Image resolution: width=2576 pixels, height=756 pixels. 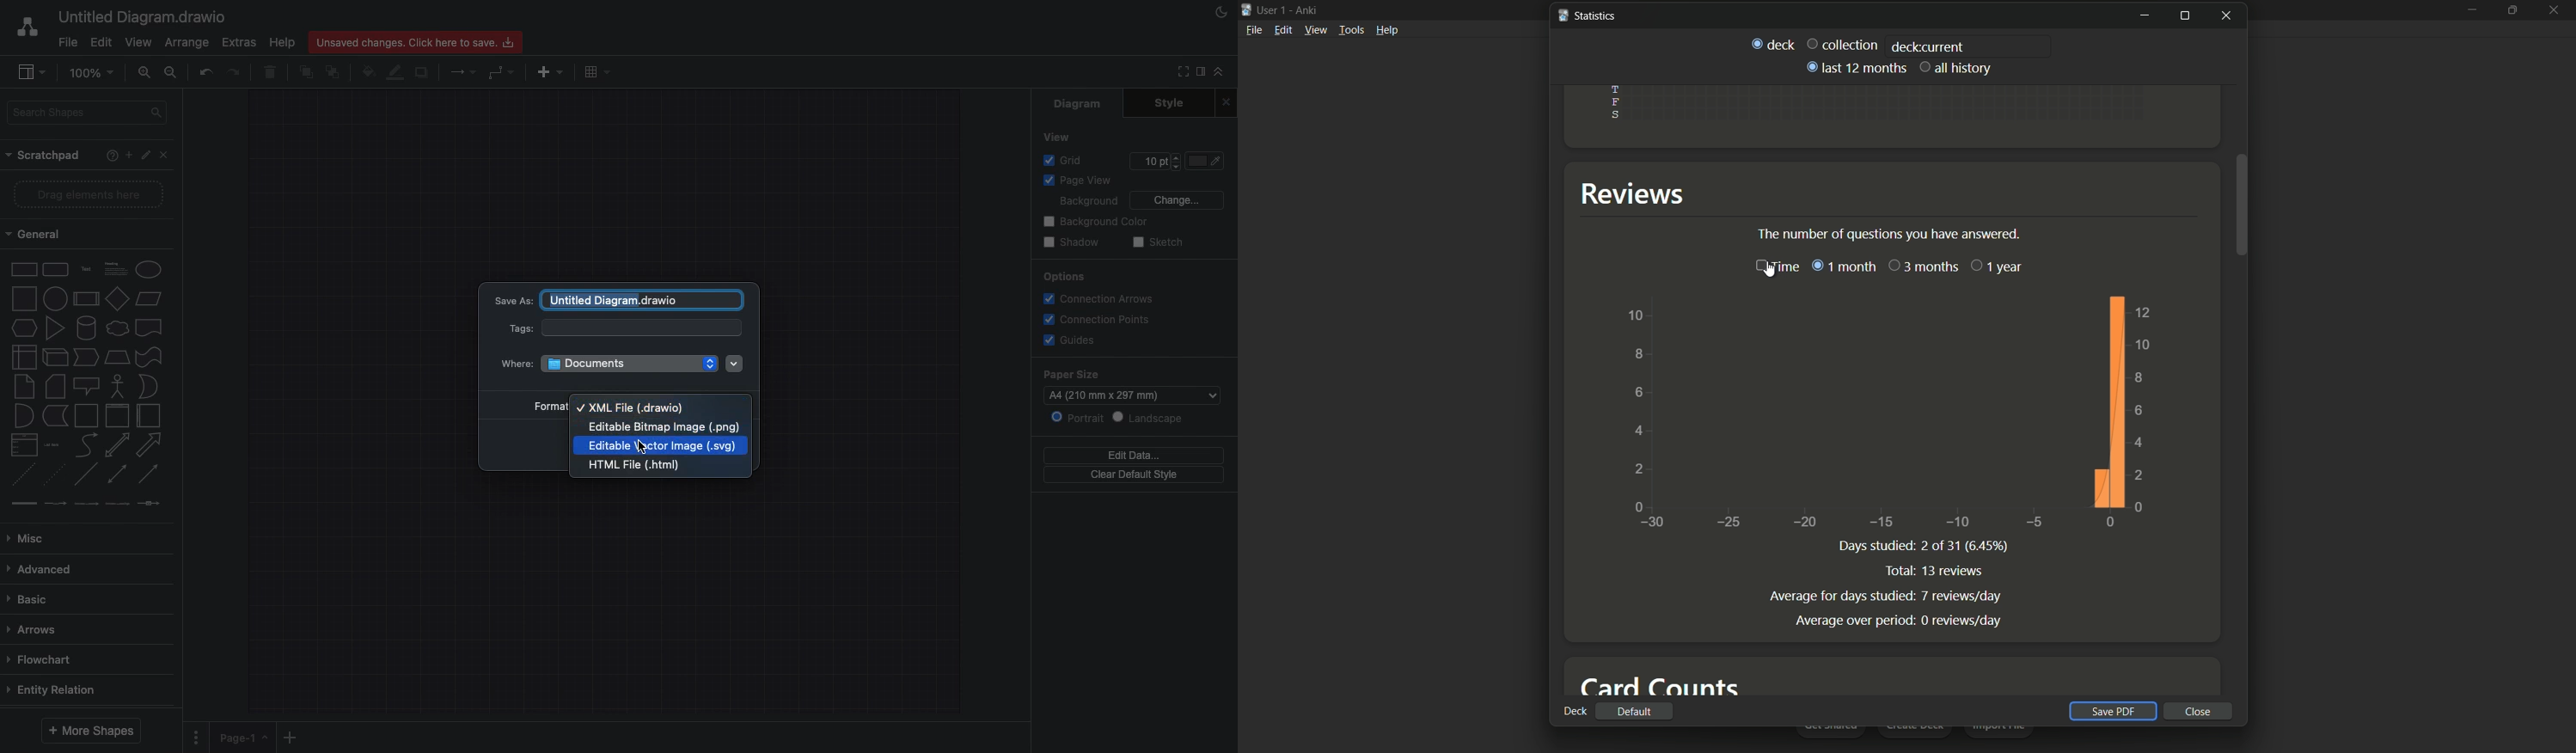 I want to click on Search shapes, so click(x=84, y=113).